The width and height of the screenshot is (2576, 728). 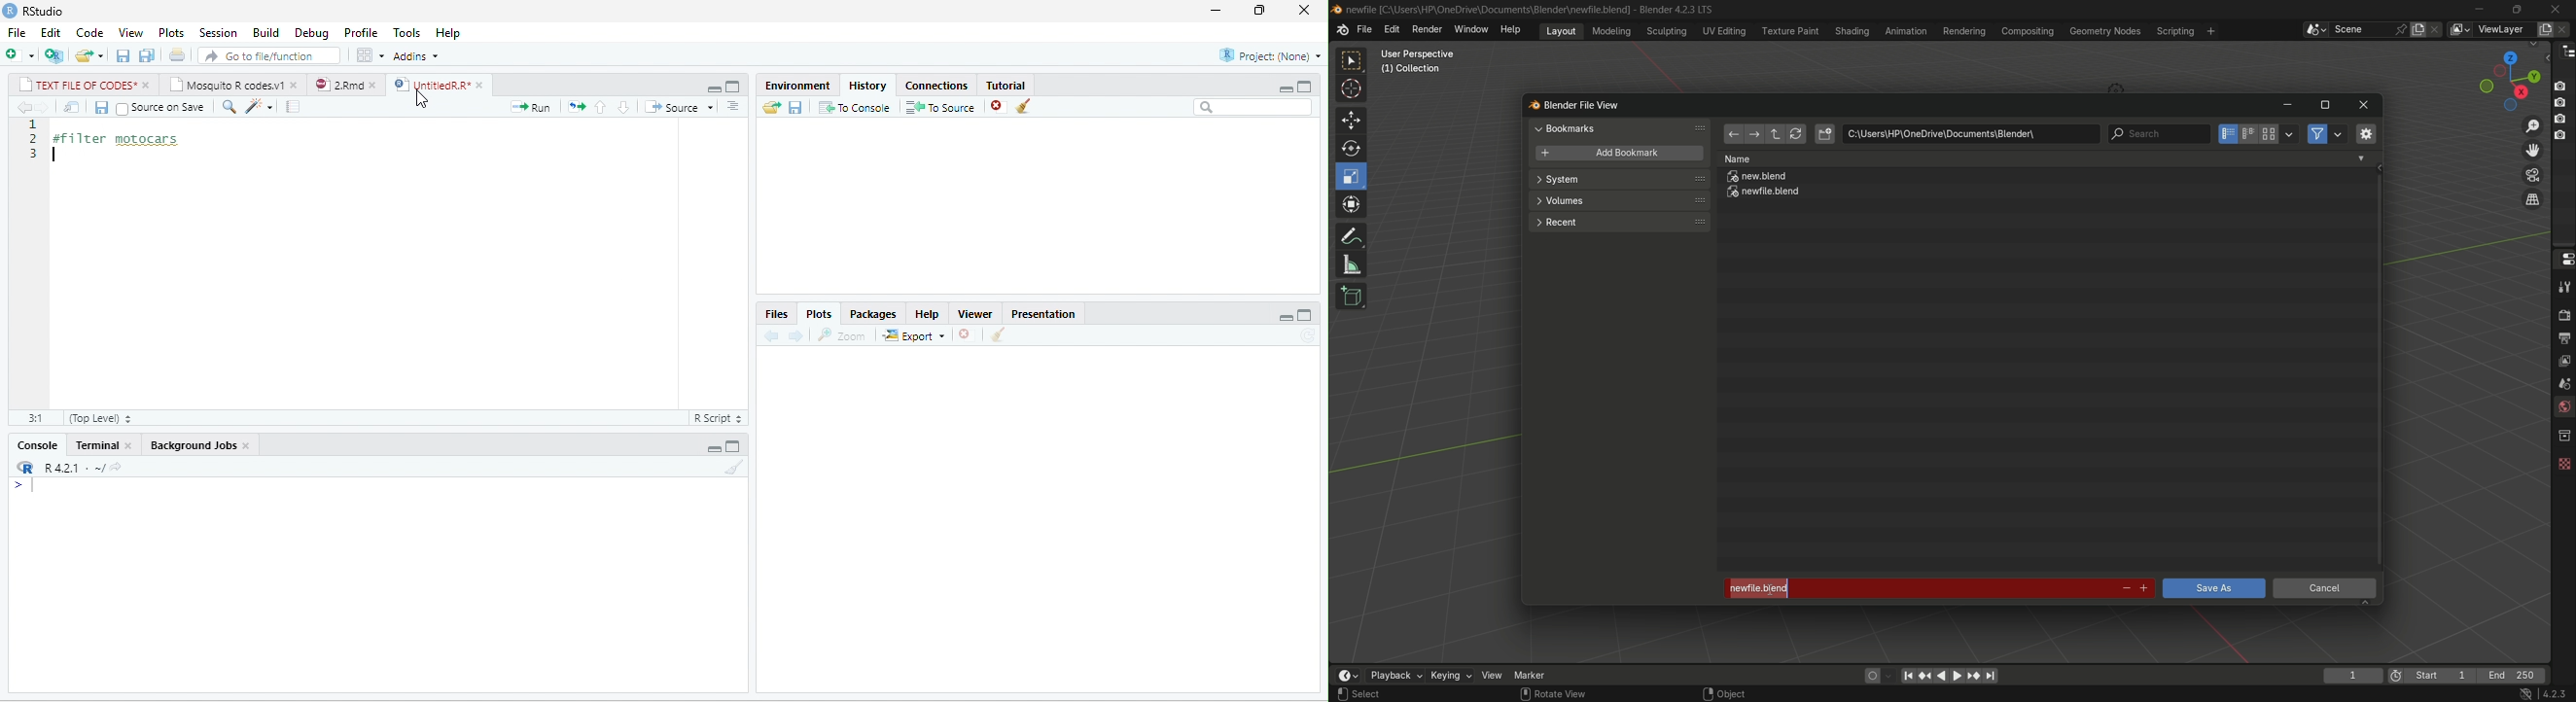 What do you see at coordinates (2513, 676) in the screenshot?
I see `final frame of the playback` at bounding box center [2513, 676].